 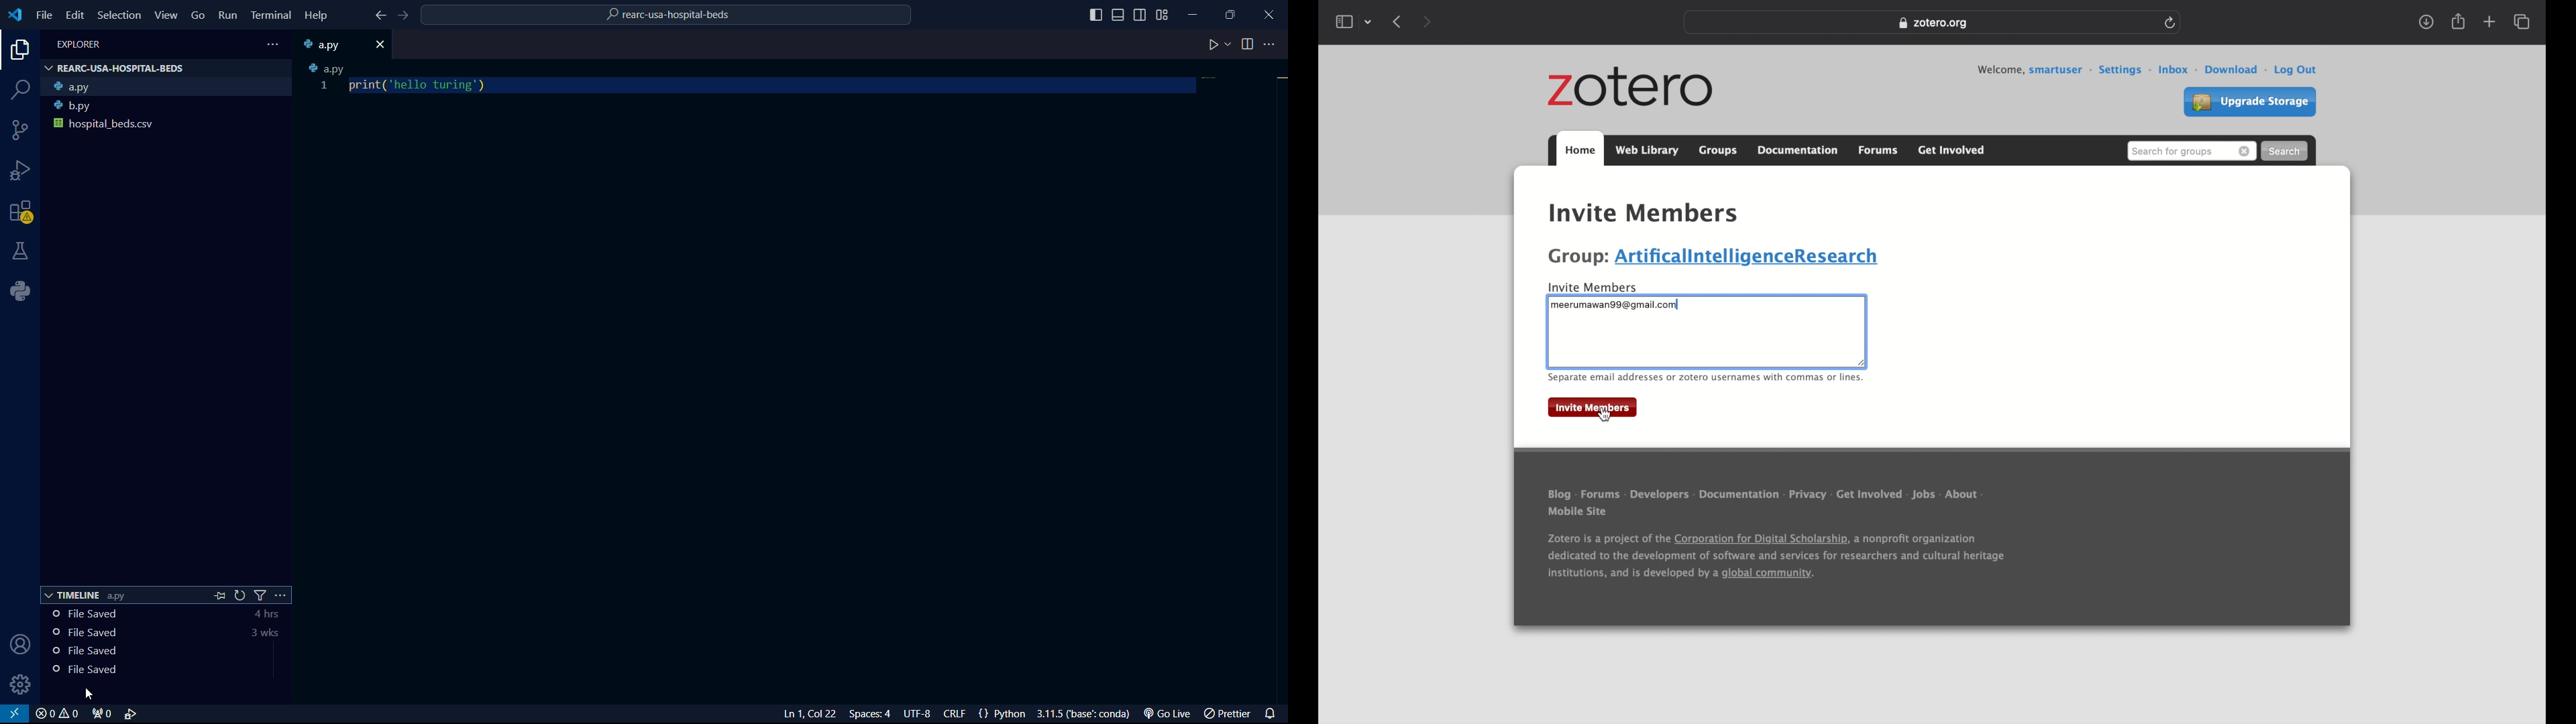 I want to click on line and columns, so click(x=811, y=715).